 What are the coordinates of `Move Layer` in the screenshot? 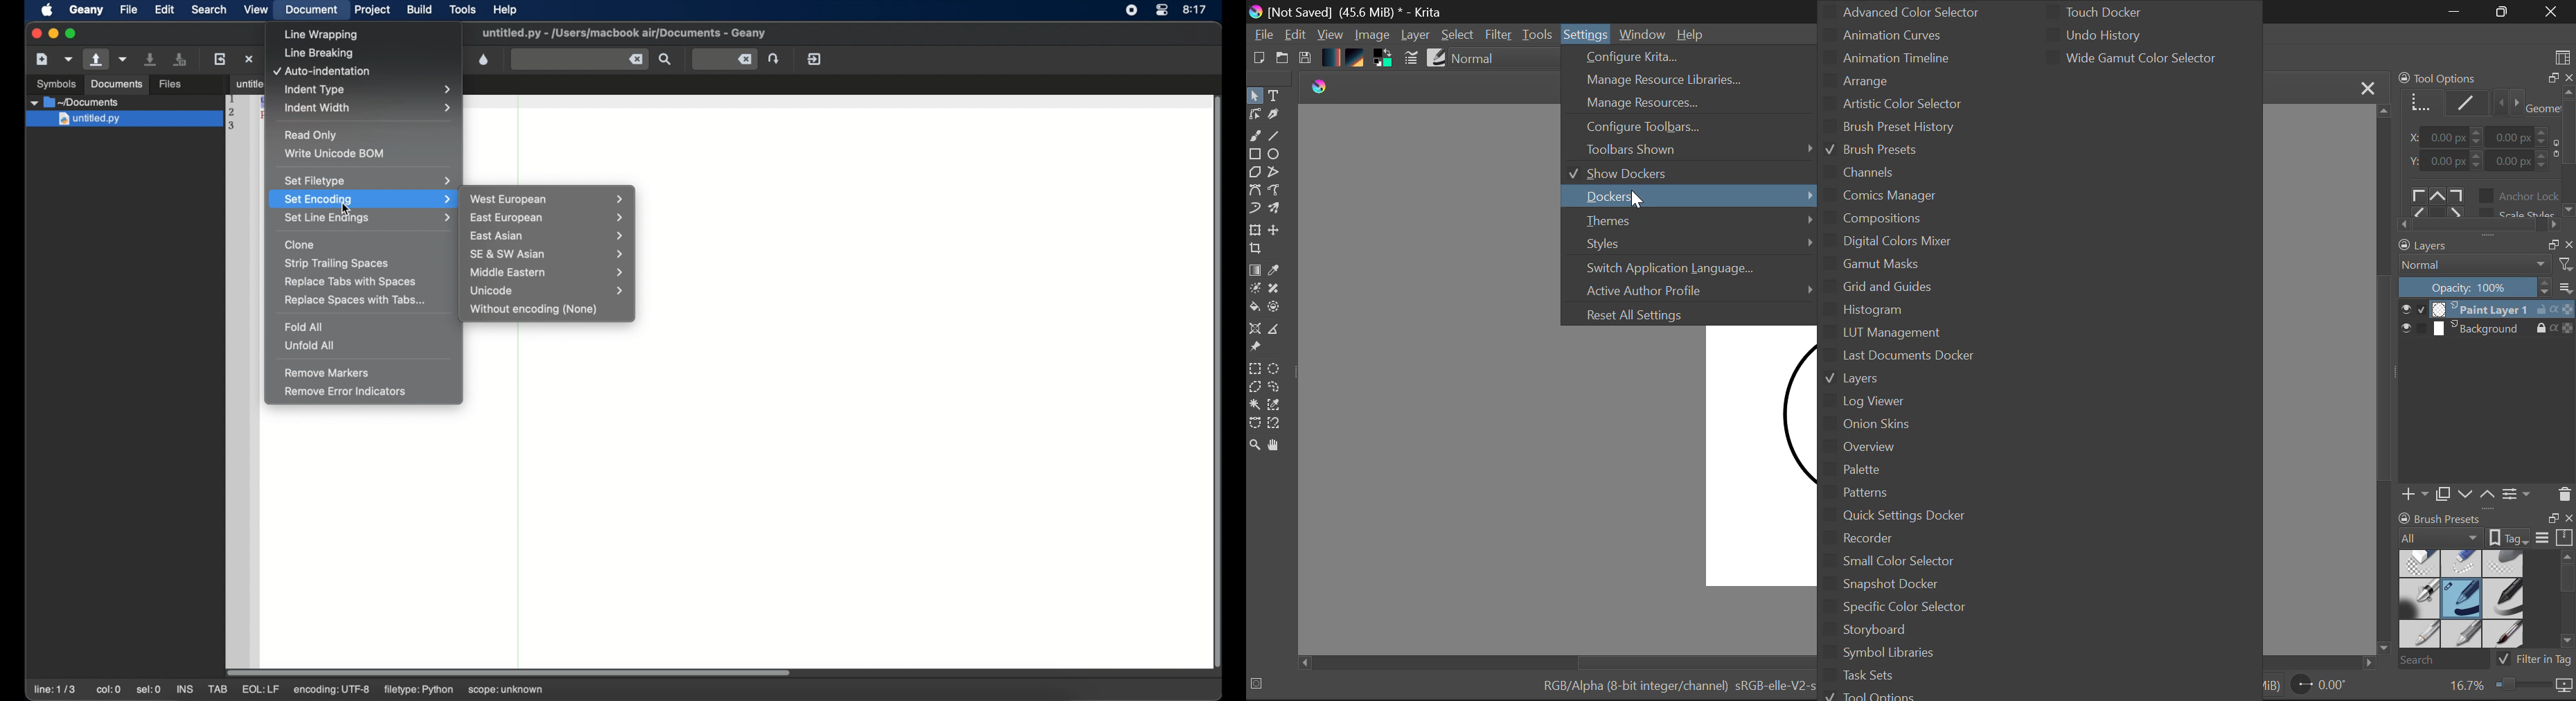 It's located at (1276, 231).